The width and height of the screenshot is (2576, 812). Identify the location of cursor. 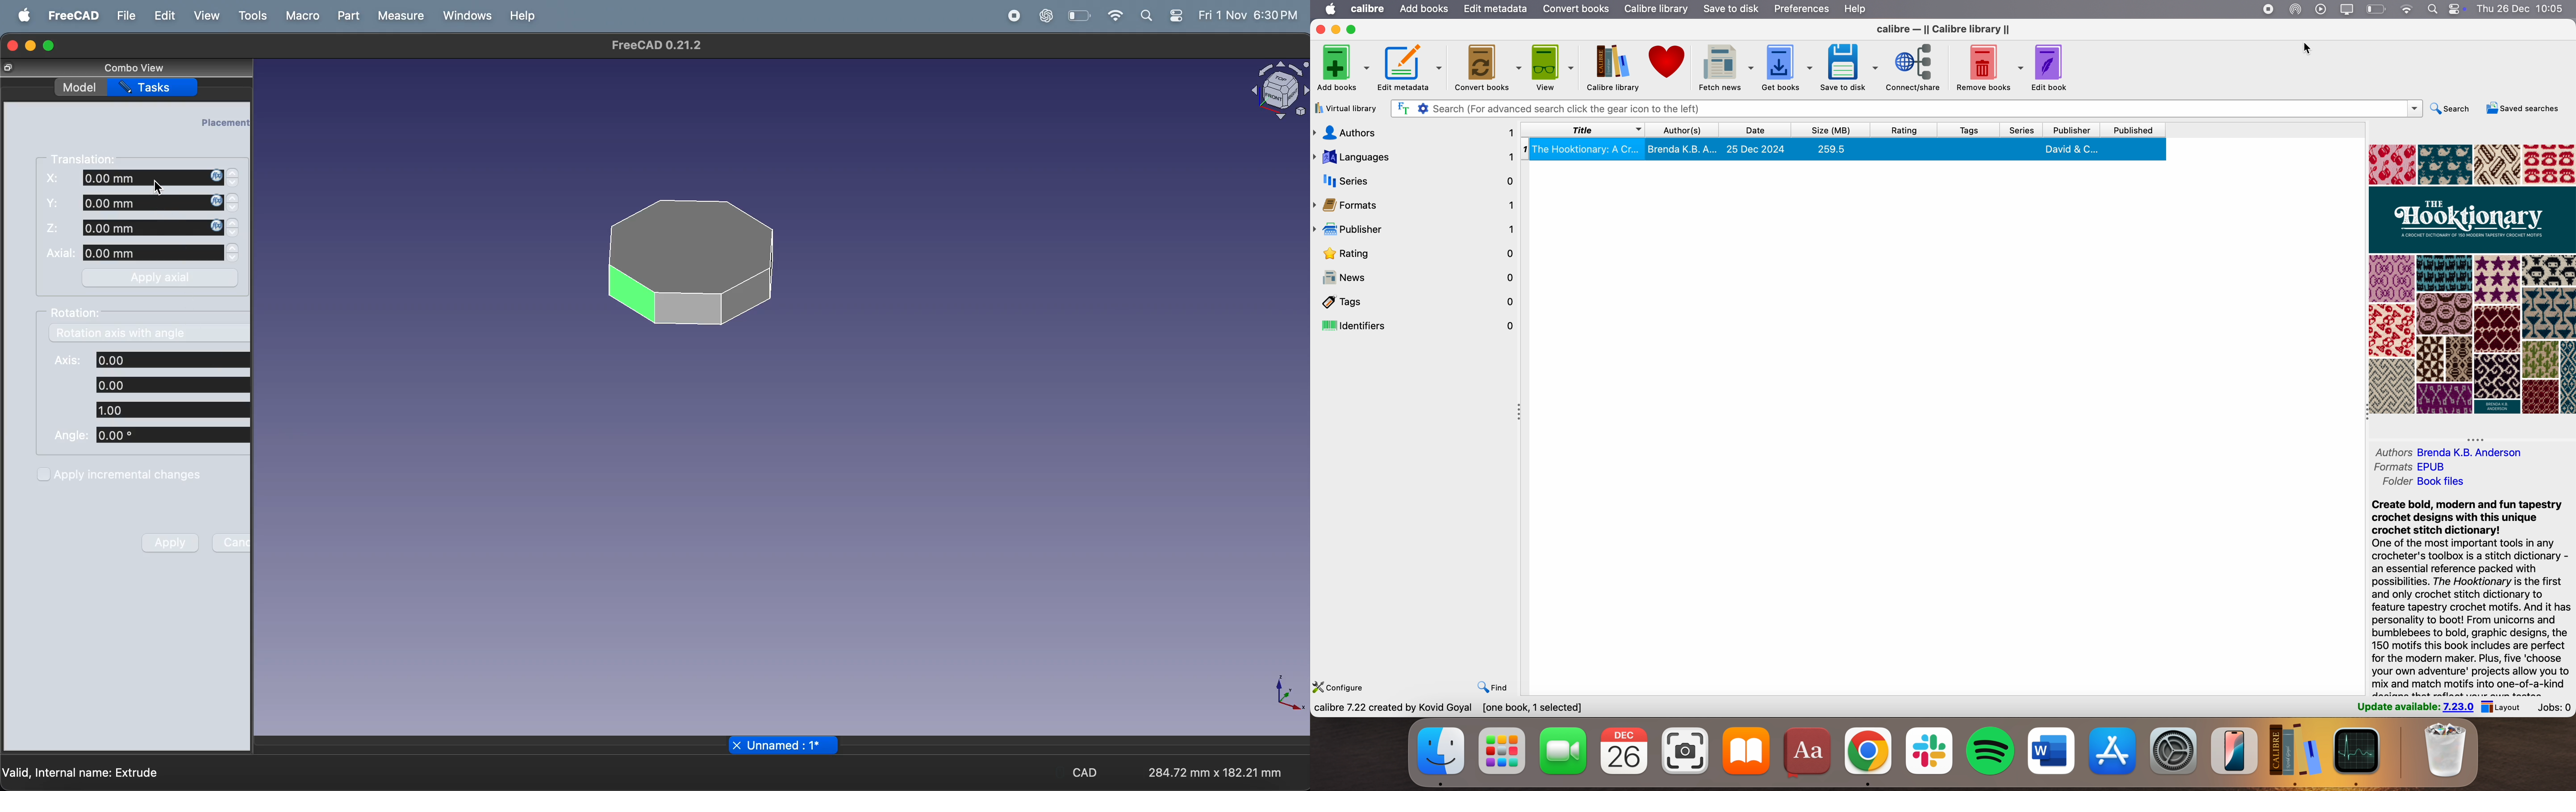
(159, 187).